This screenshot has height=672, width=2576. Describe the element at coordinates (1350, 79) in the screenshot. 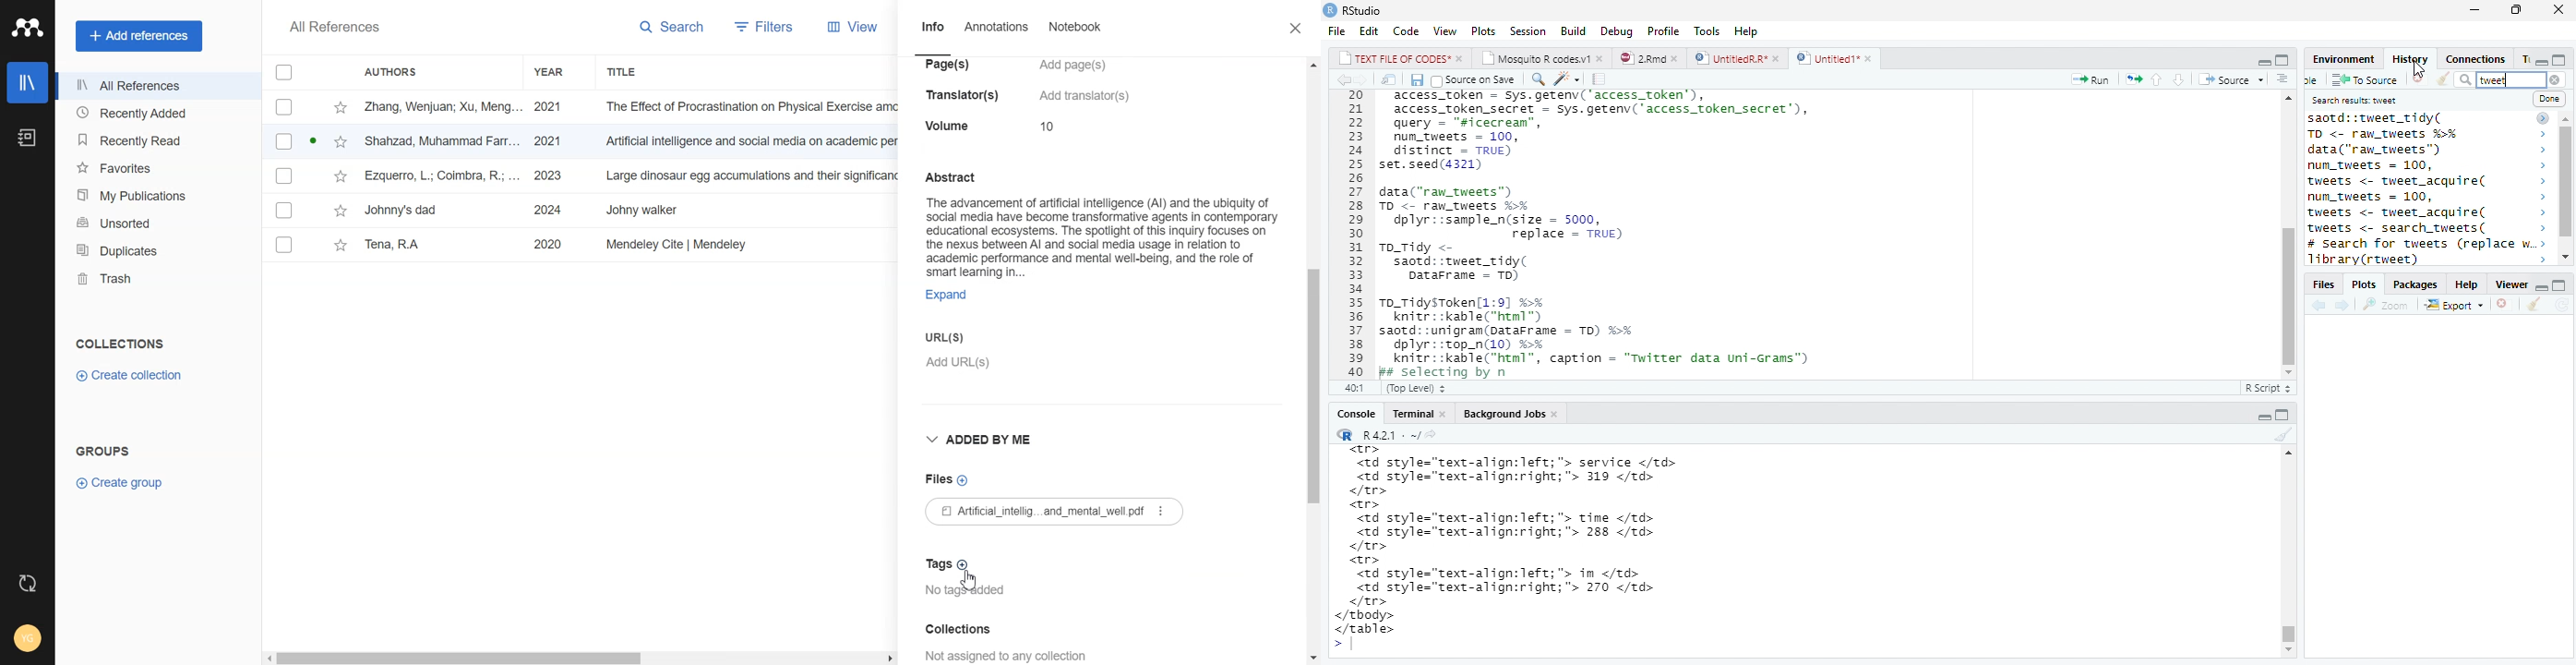

I see `go bckward` at that location.